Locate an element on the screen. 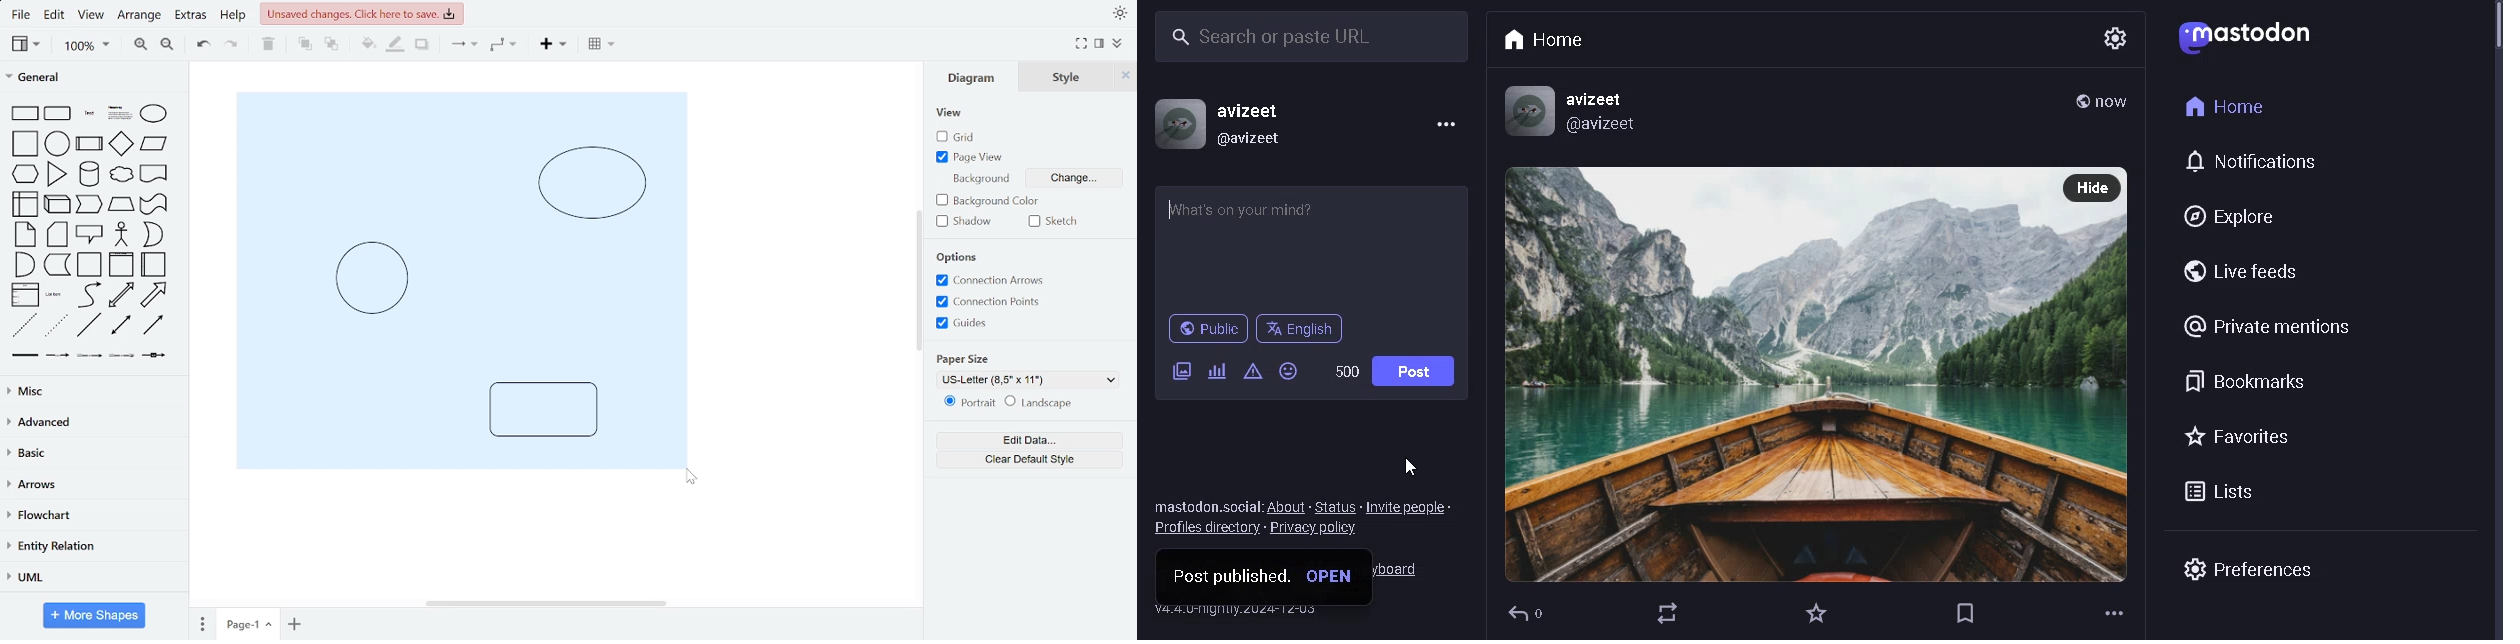 The image size is (2520, 644). favorites is located at coordinates (2237, 439).